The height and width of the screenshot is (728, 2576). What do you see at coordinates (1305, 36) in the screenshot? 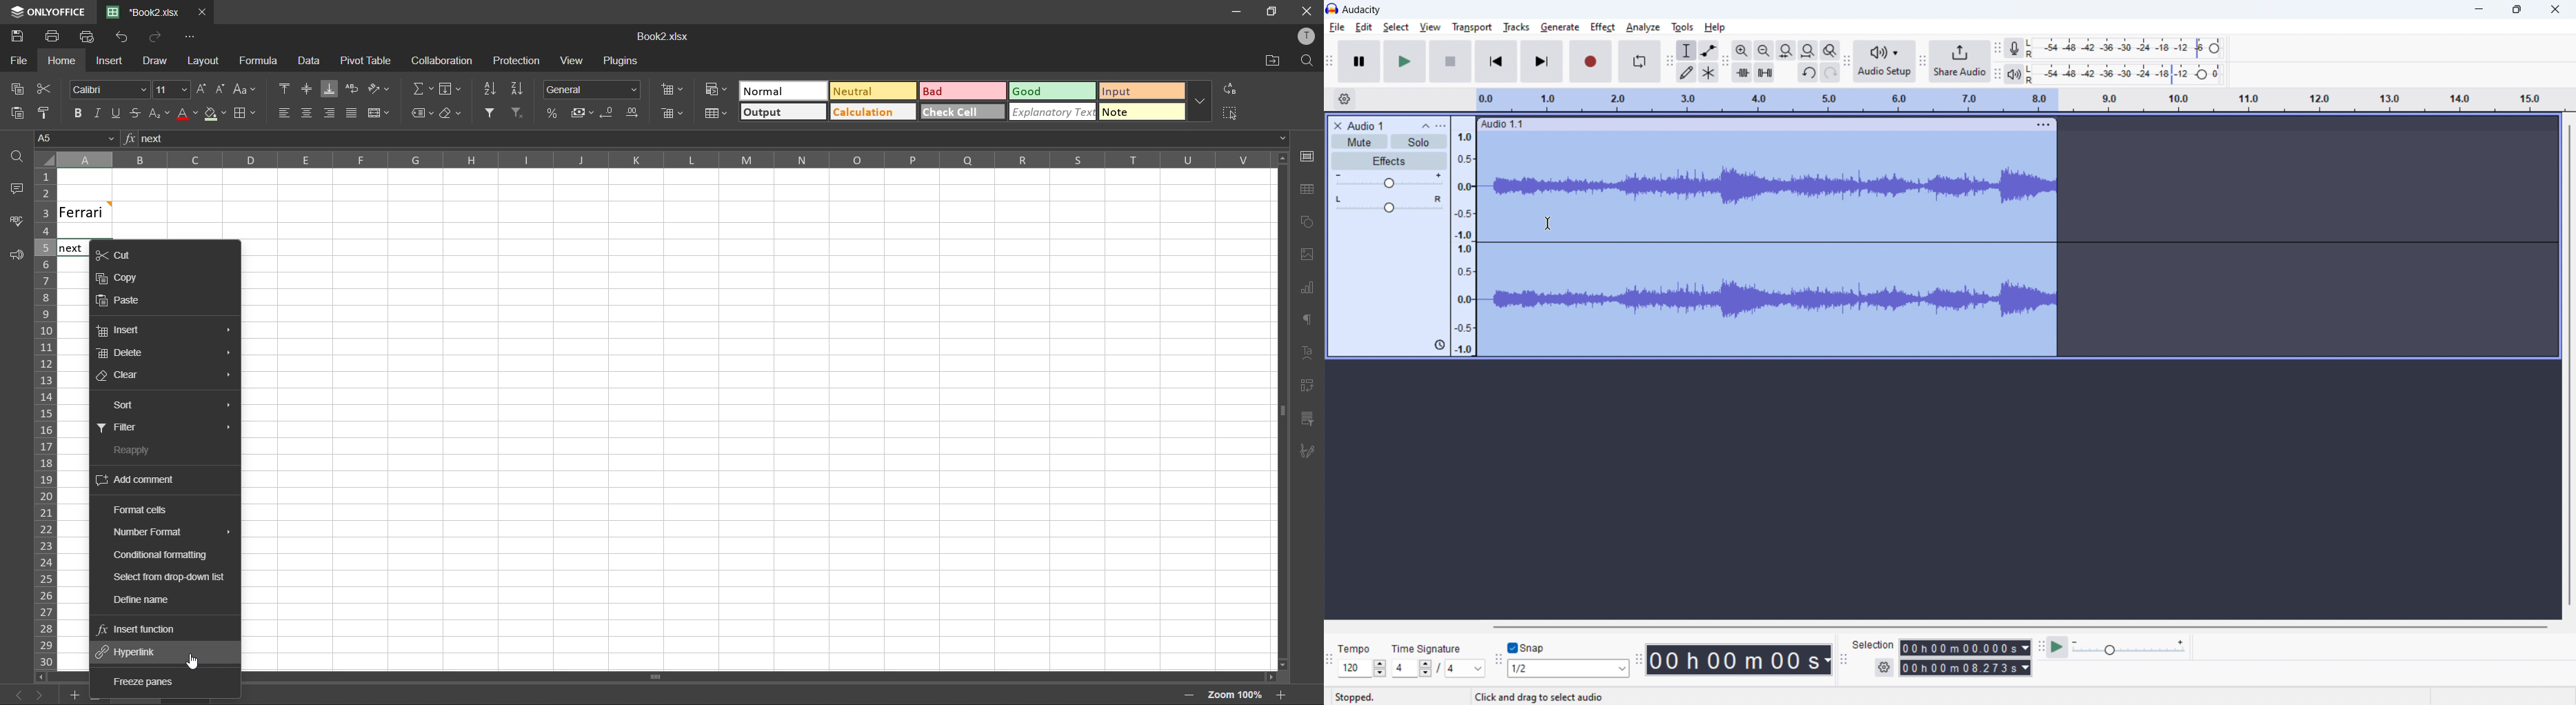
I see `profile` at bounding box center [1305, 36].